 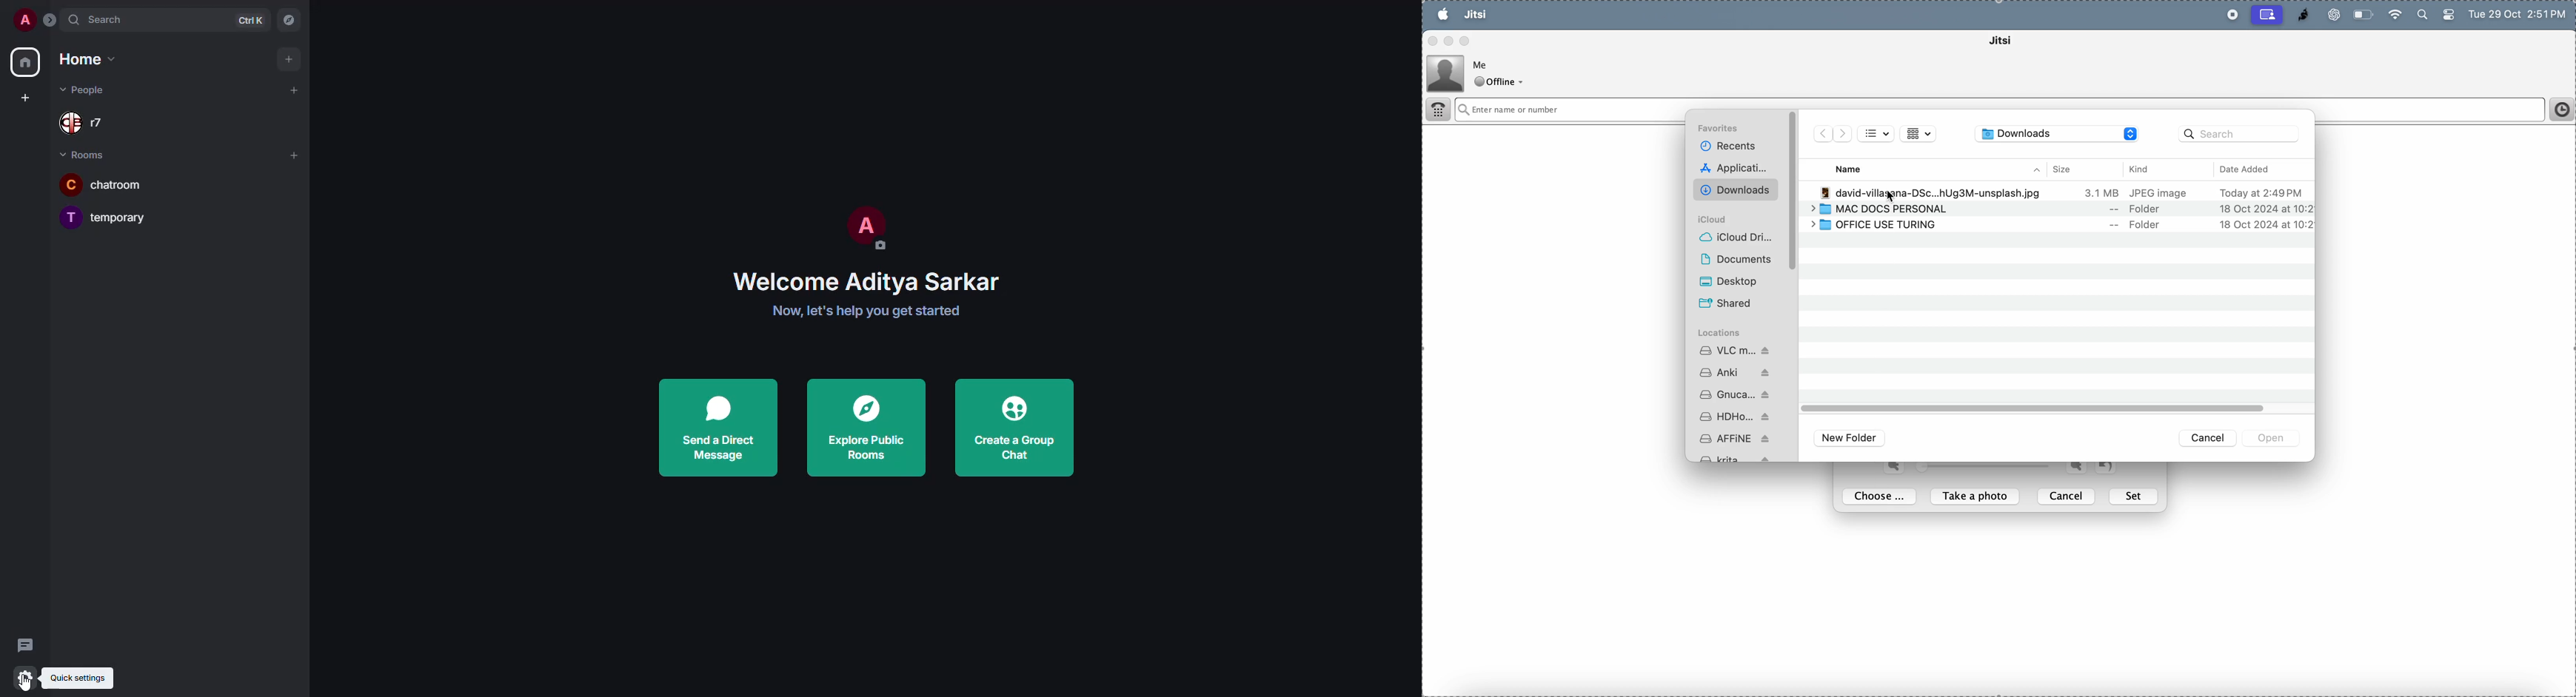 What do you see at coordinates (2559, 109) in the screenshot?
I see `time frame` at bounding box center [2559, 109].